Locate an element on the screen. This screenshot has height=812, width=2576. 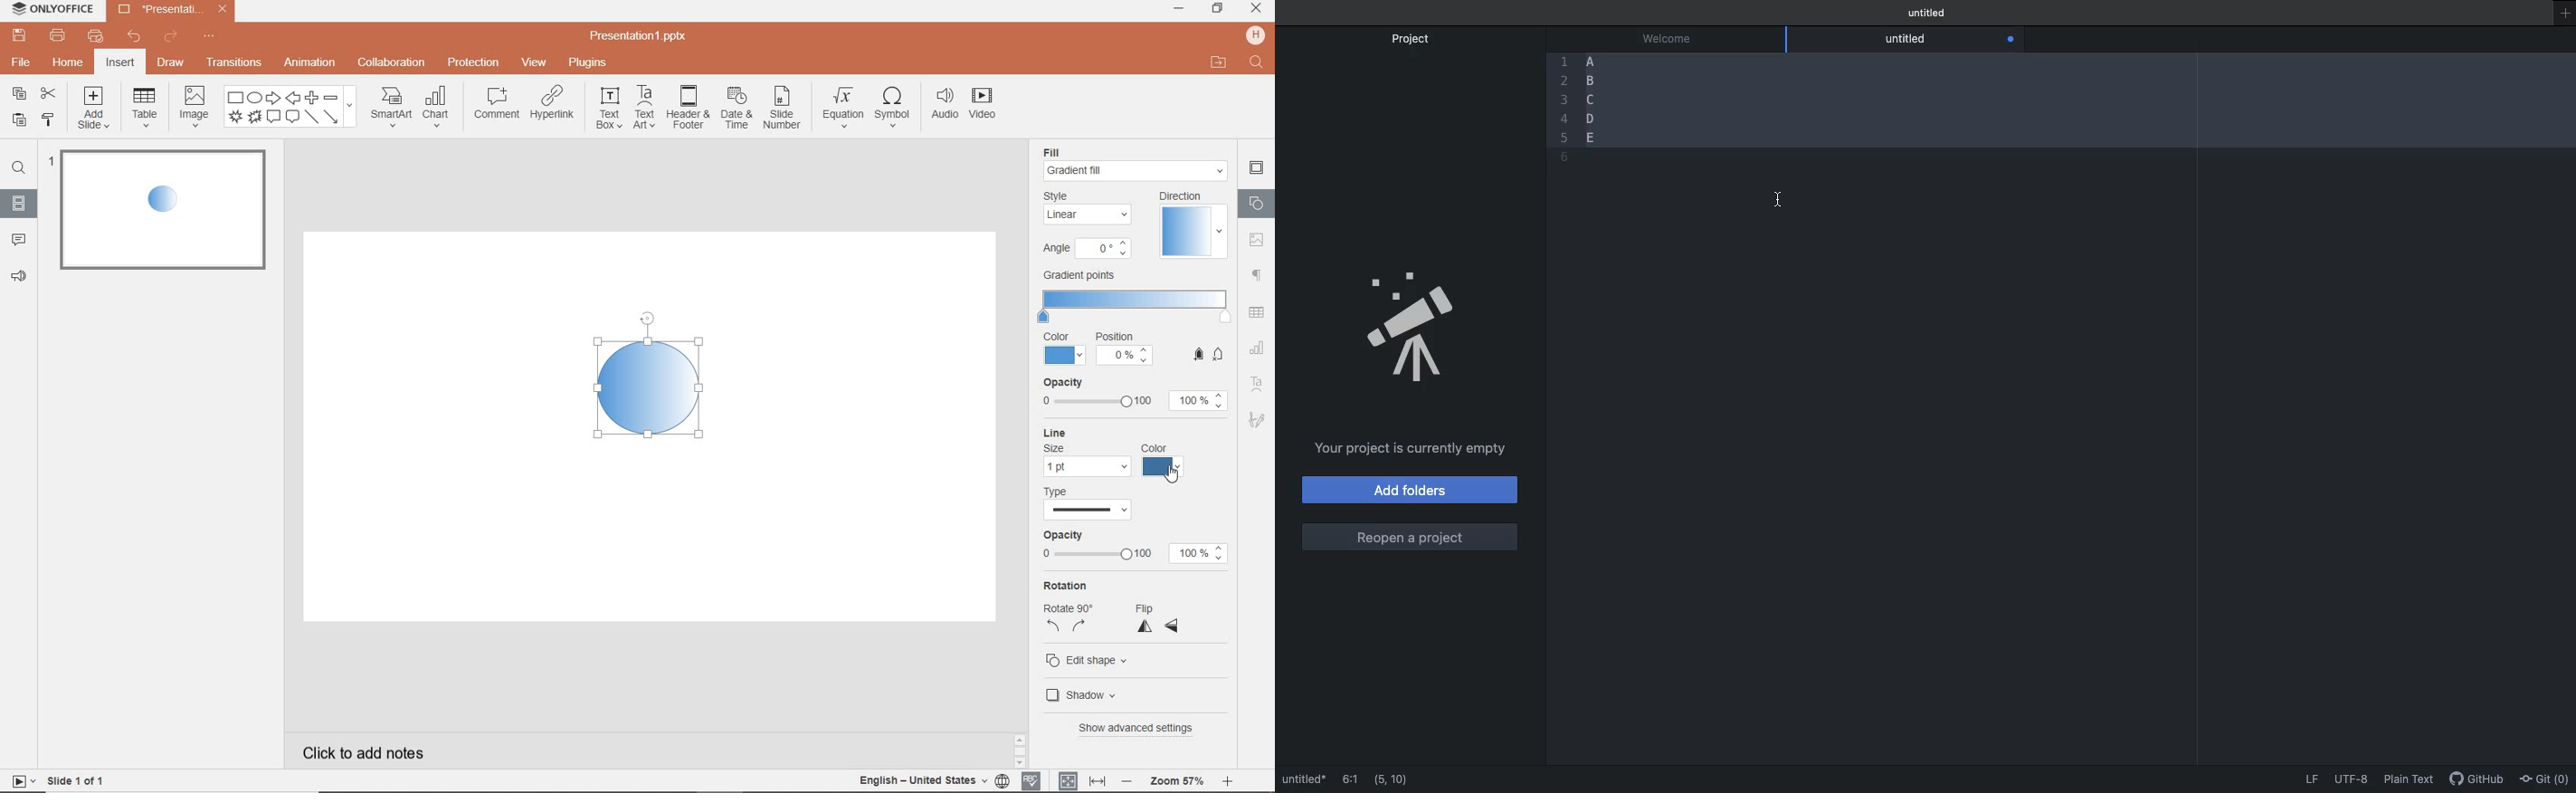
paste is located at coordinates (18, 122).